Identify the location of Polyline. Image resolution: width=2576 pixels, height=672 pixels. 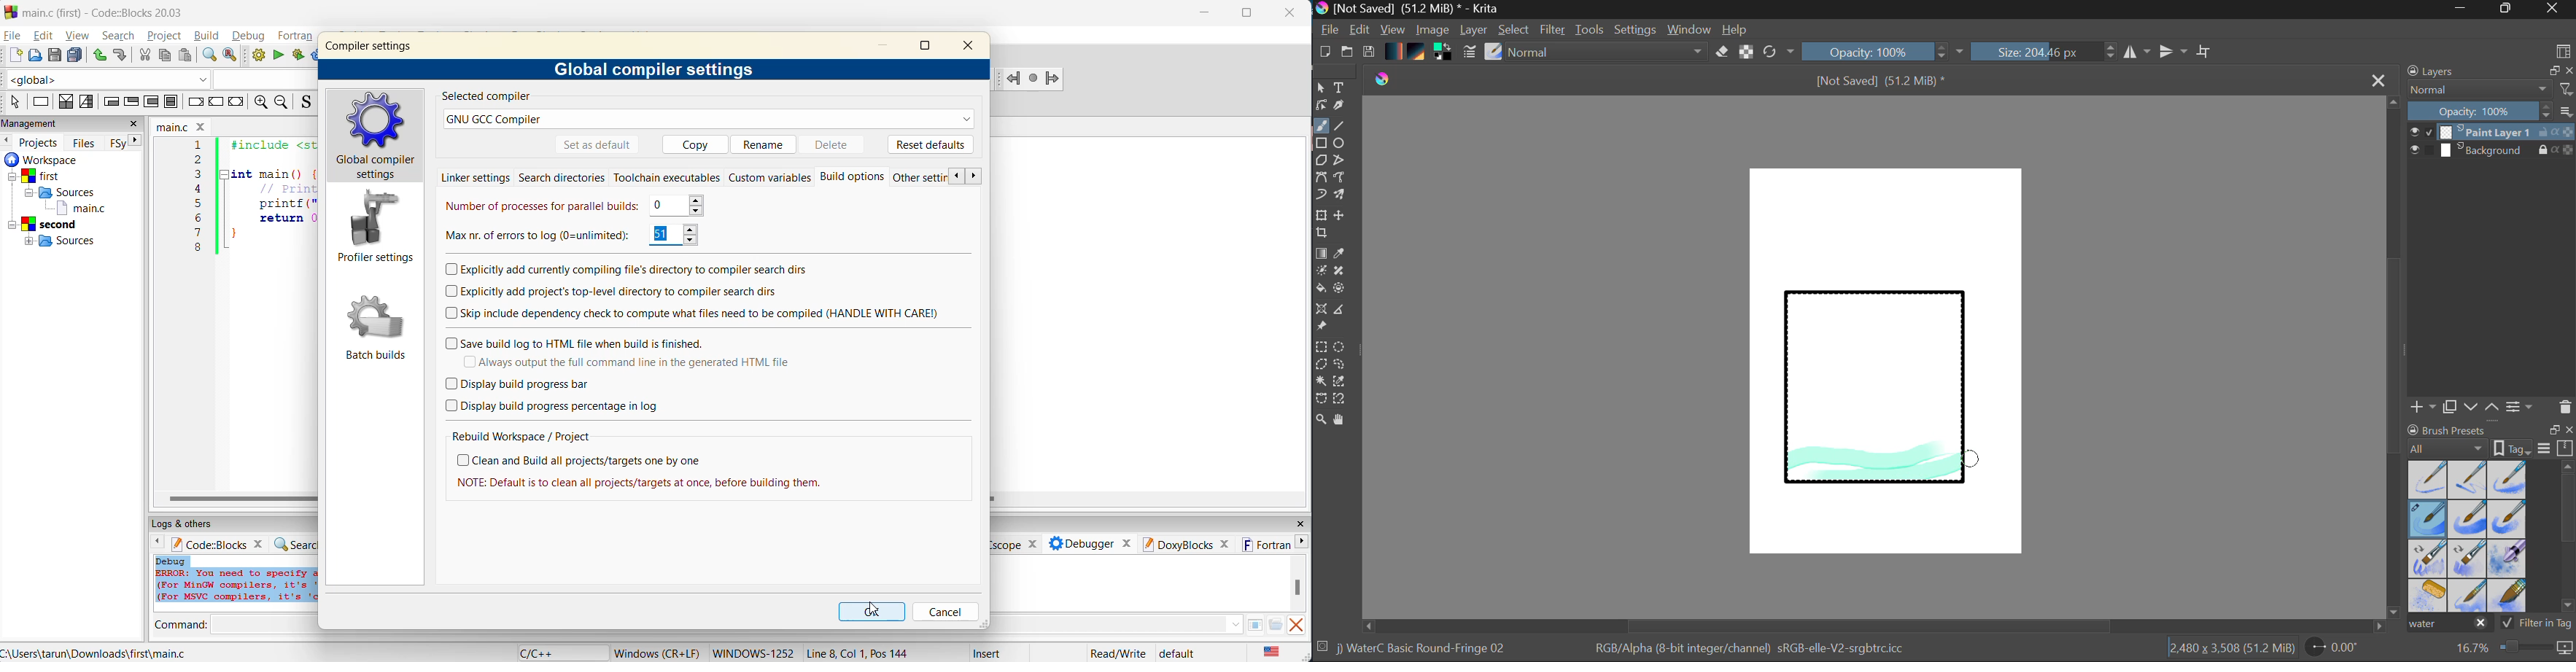
(1340, 161).